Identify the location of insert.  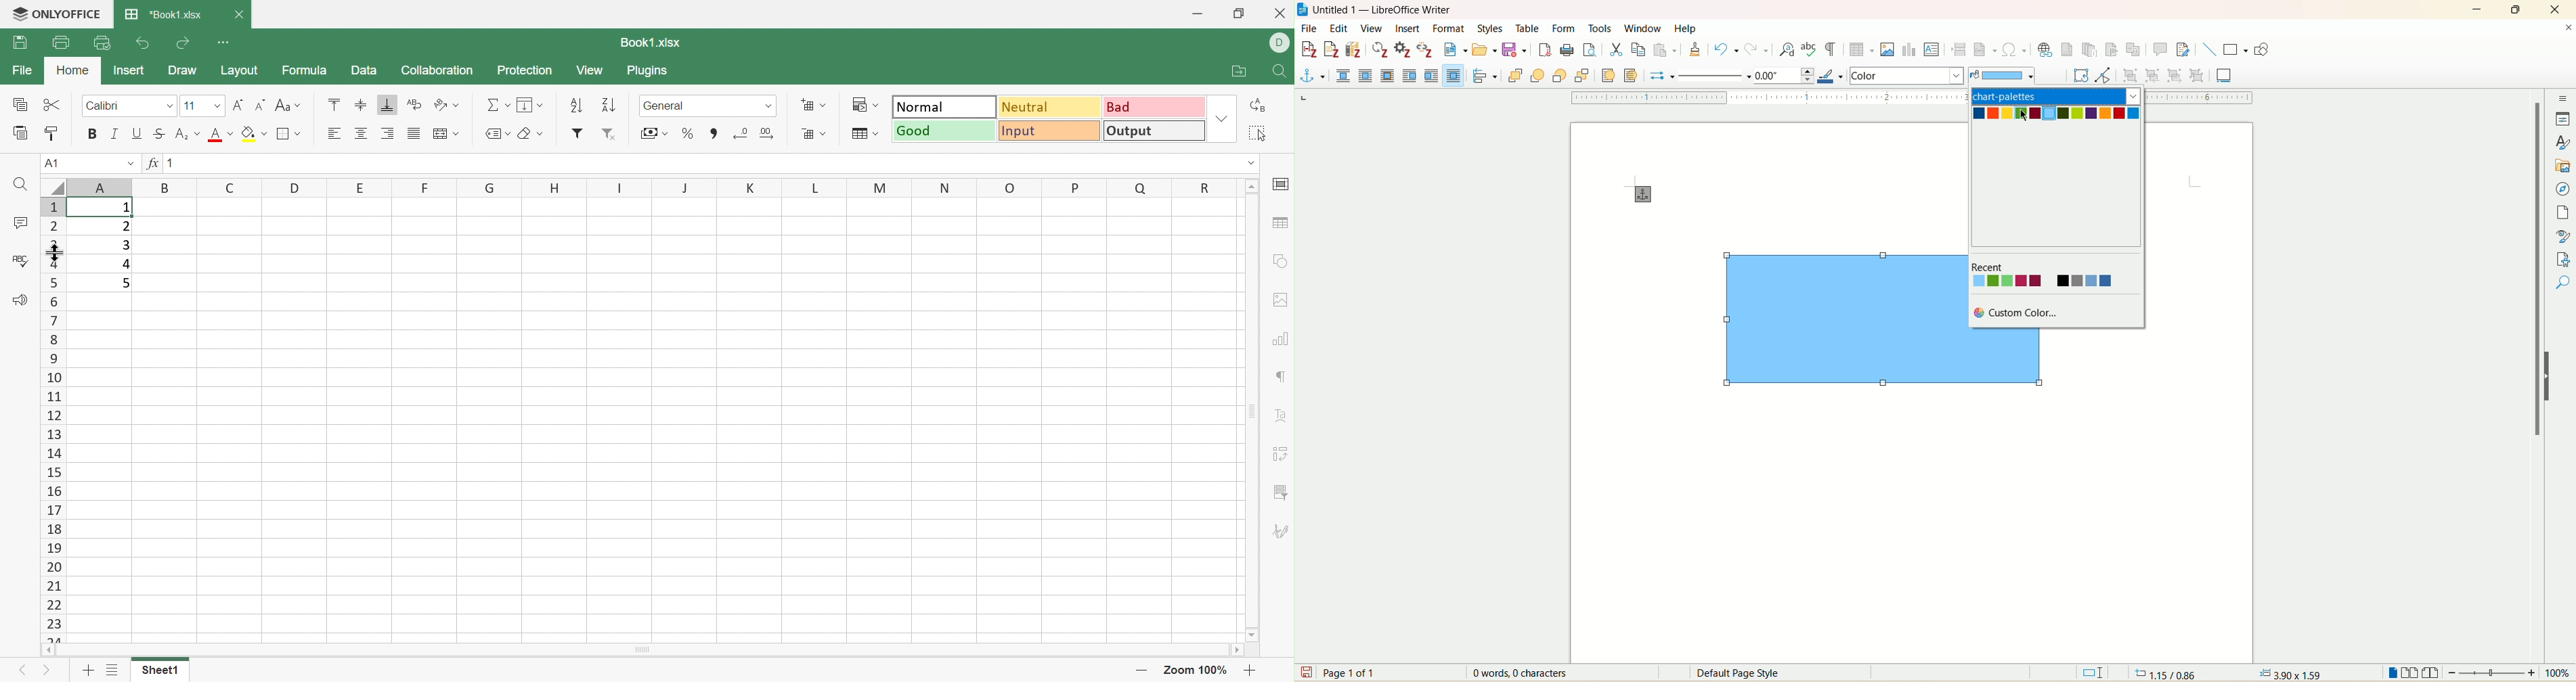
(1408, 29).